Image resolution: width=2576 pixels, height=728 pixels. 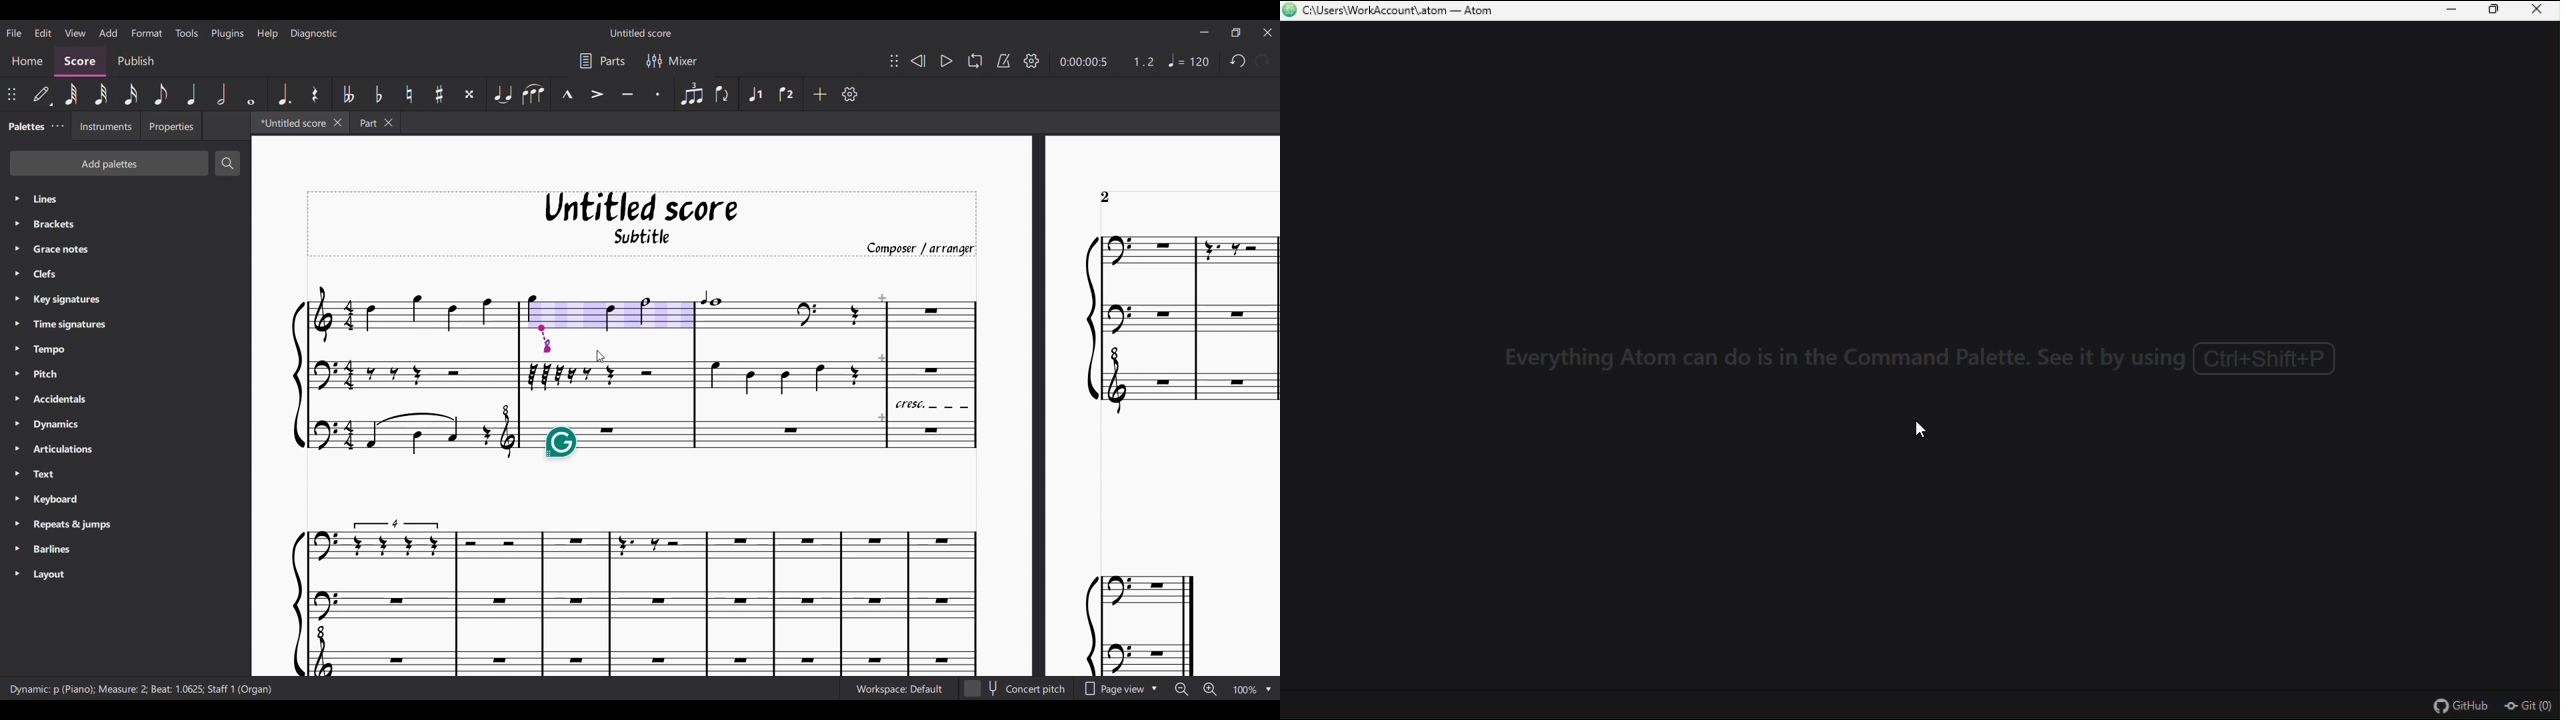 I want to click on Tools menu, so click(x=186, y=33).